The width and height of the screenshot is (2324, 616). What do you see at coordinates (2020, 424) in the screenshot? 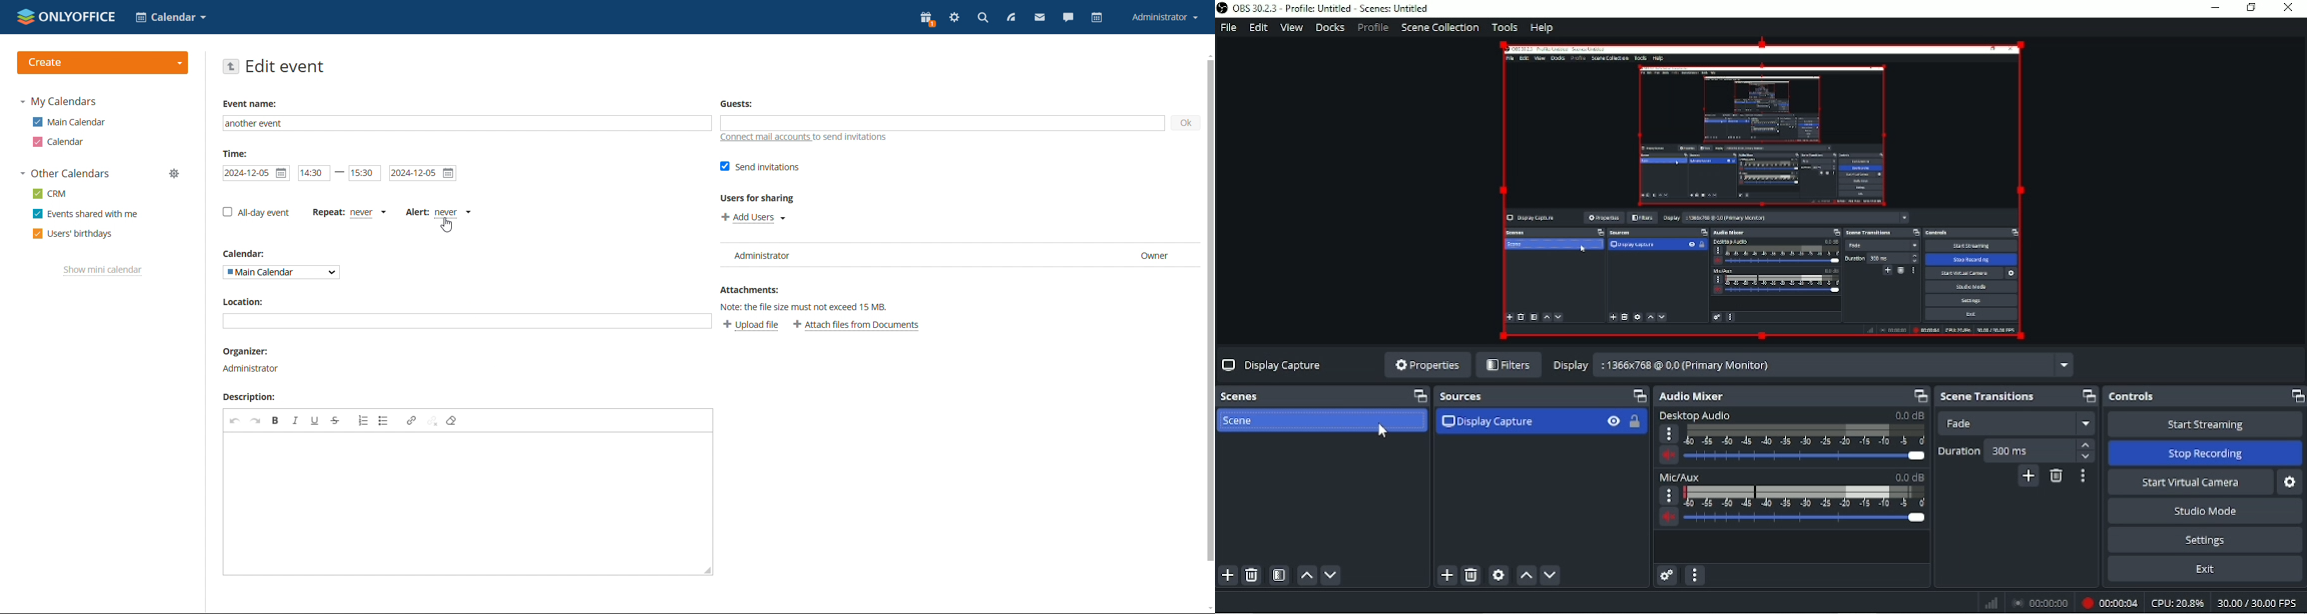
I see `Fade` at bounding box center [2020, 424].